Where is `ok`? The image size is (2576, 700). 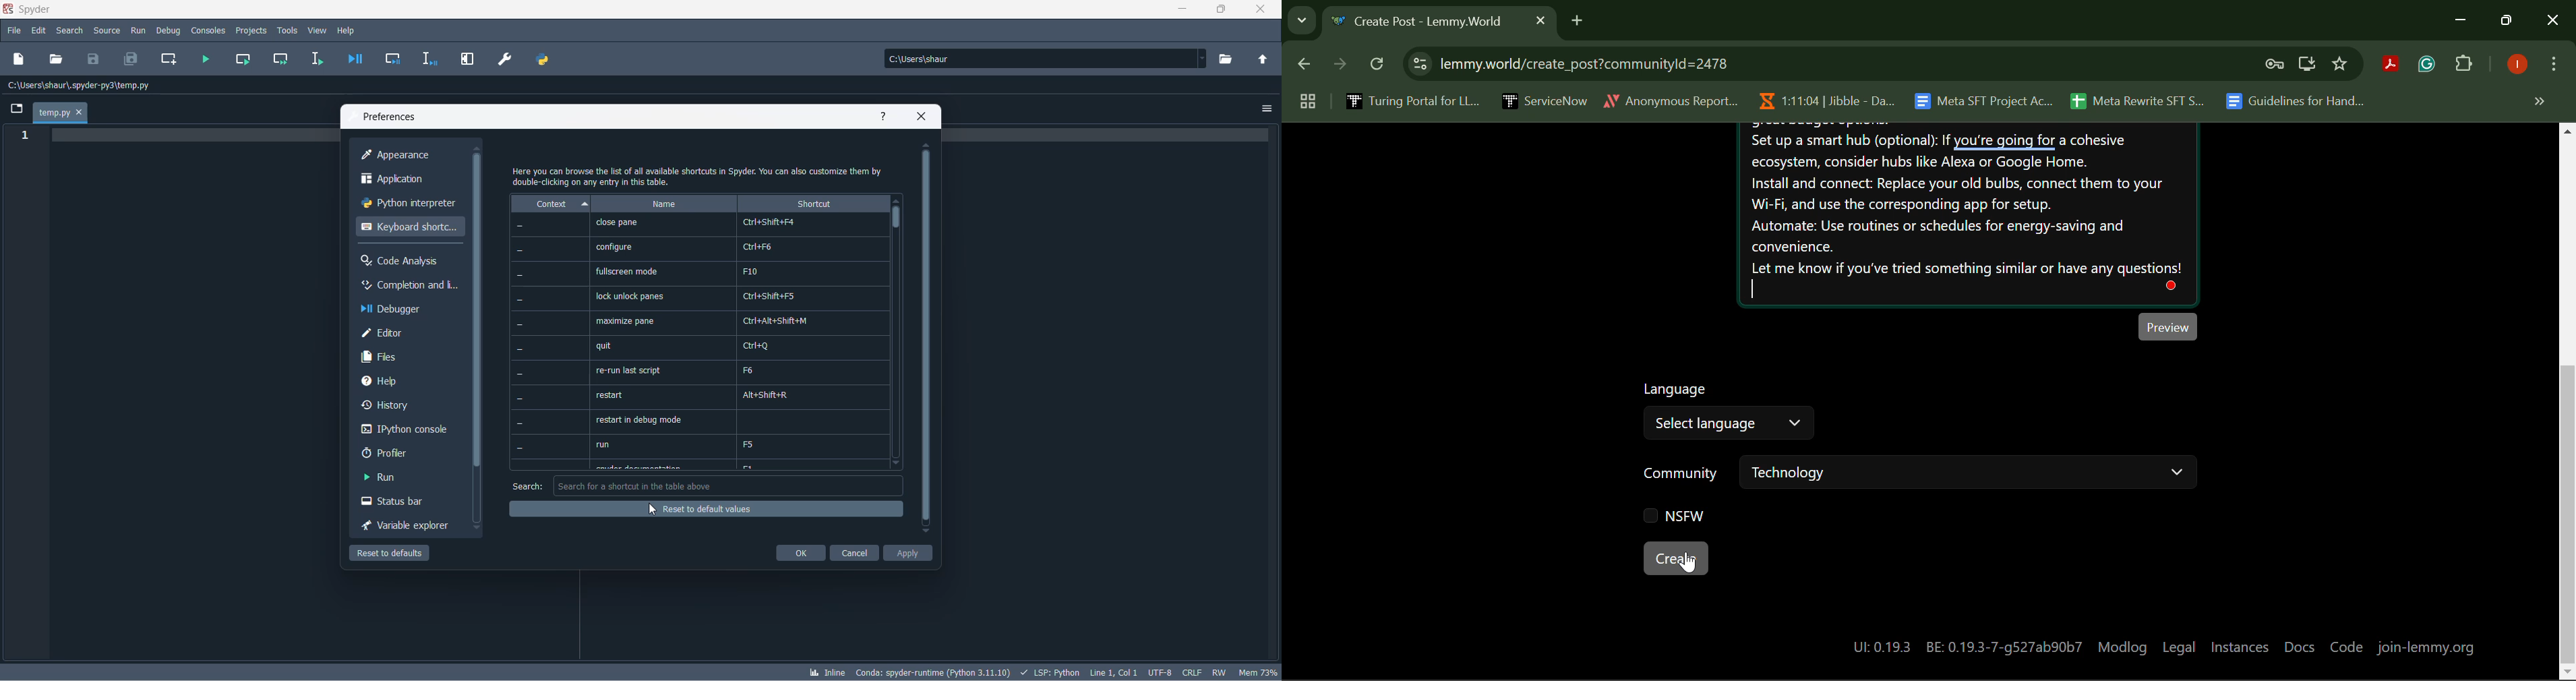
ok is located at coordinates (800, 553).